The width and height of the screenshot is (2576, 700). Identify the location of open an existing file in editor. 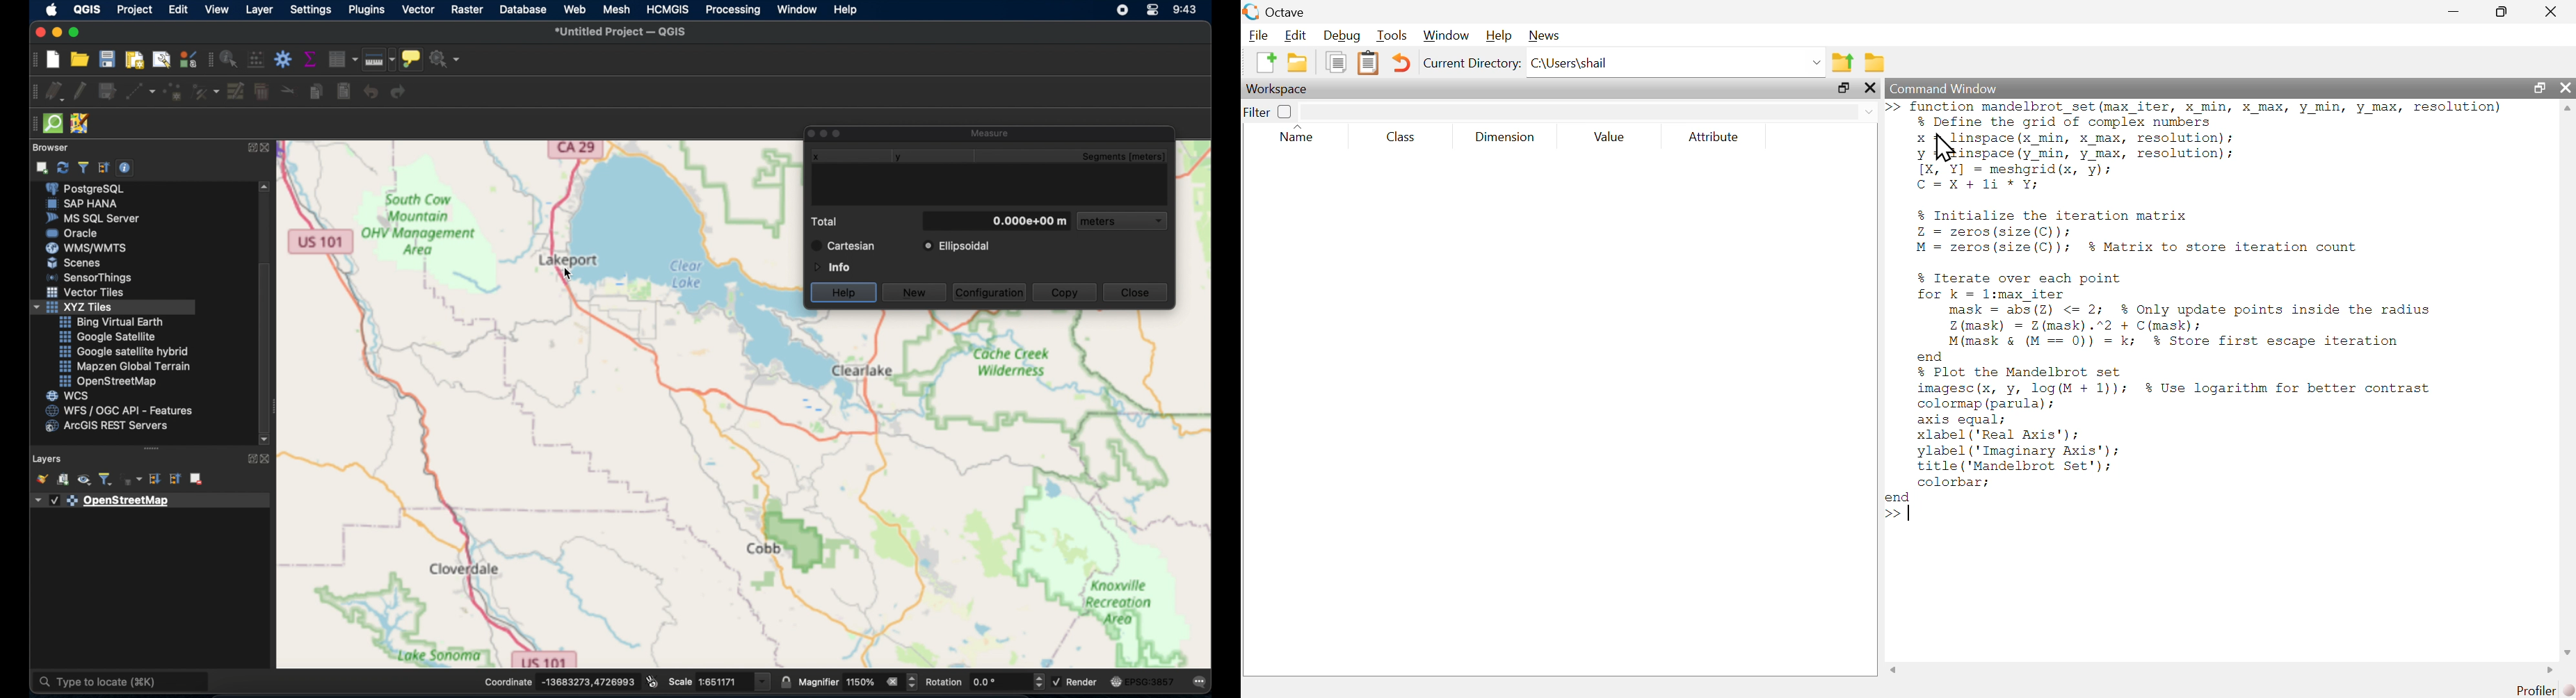
(1297, 64).